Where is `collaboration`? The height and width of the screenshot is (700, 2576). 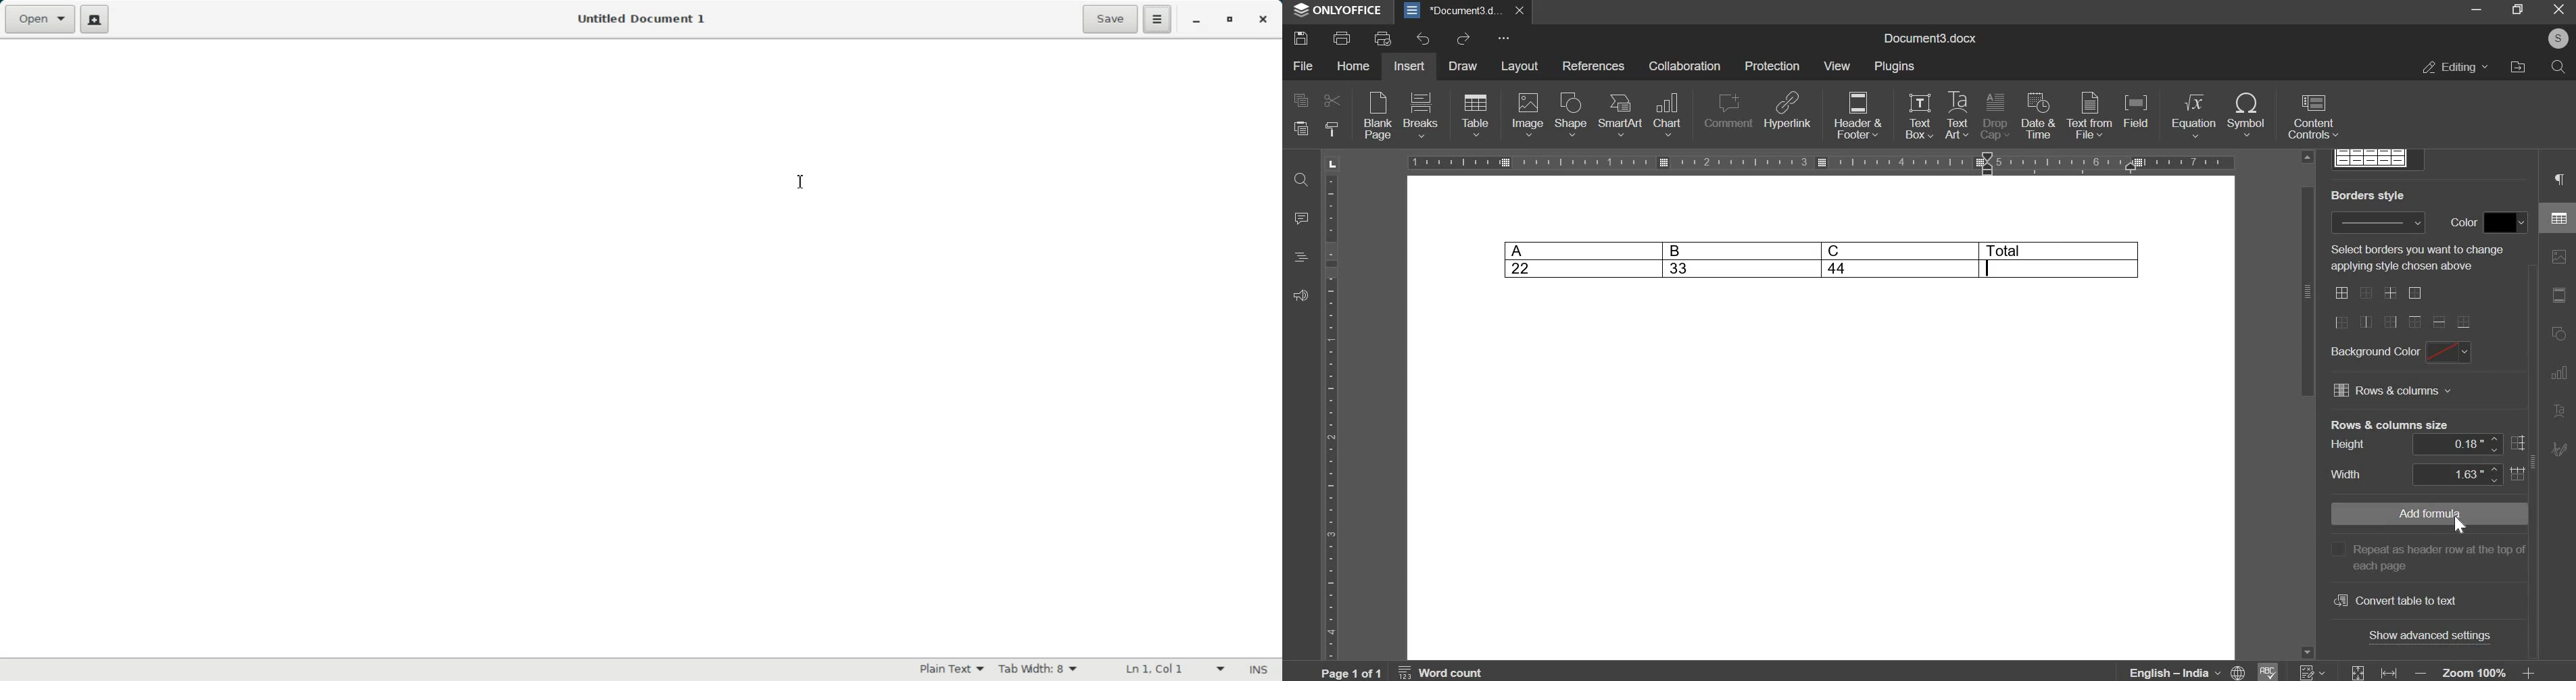 collaboration is located at coordinates (1688, 66).